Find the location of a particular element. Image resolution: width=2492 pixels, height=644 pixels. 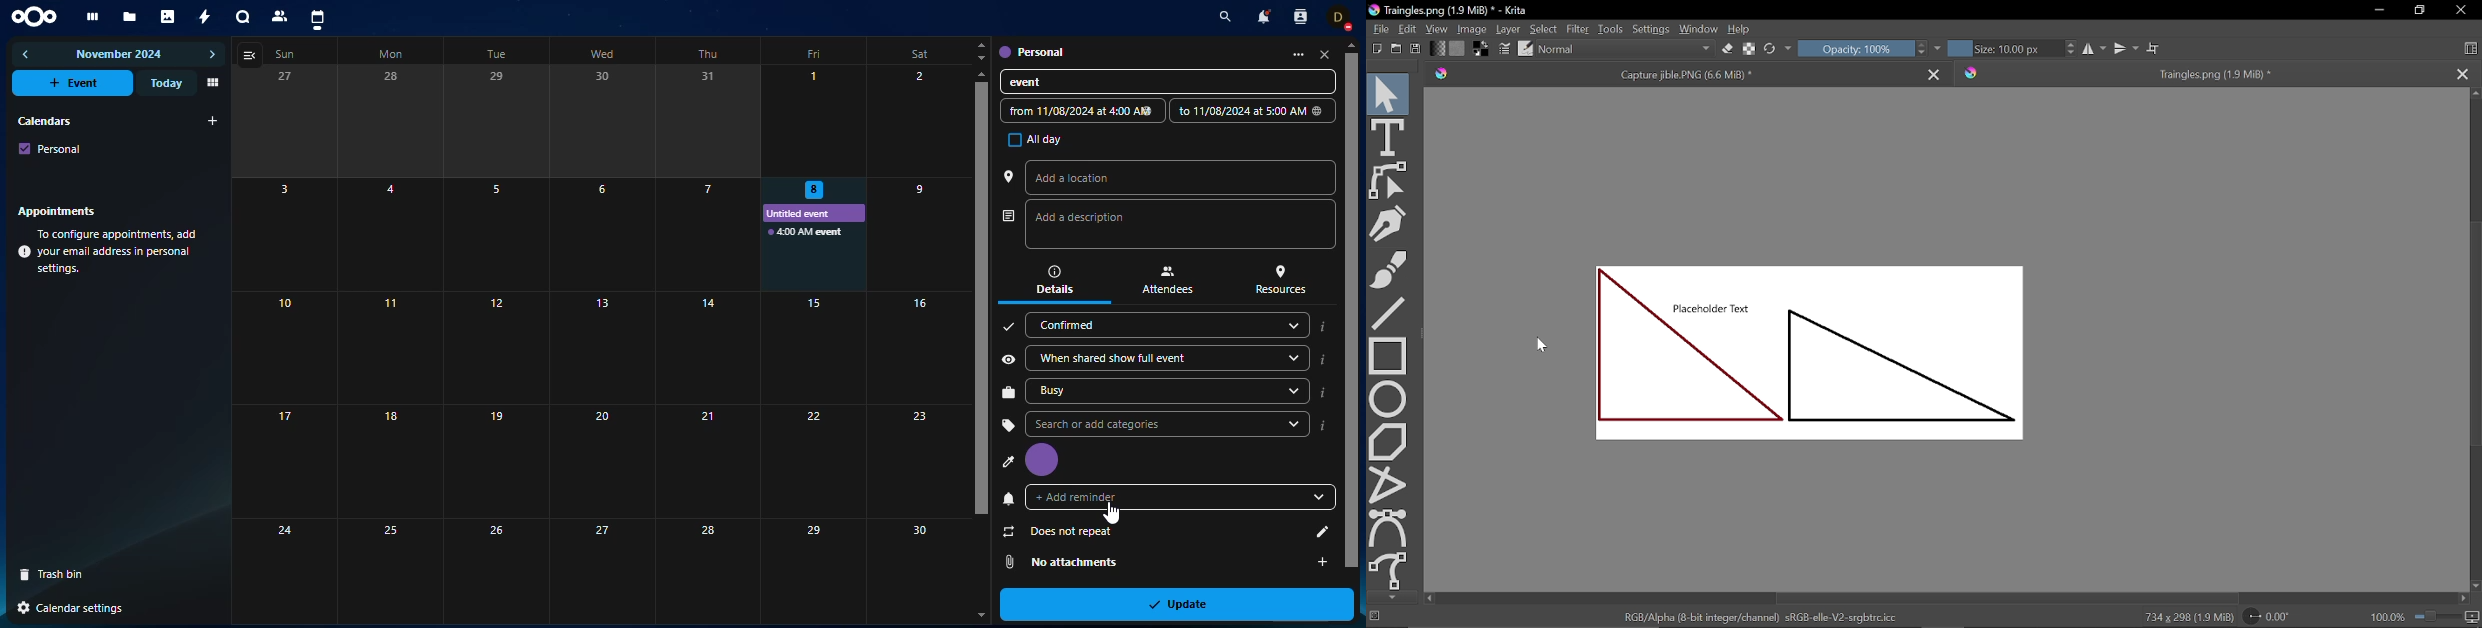

attach is located at coordinates (1009, 561).